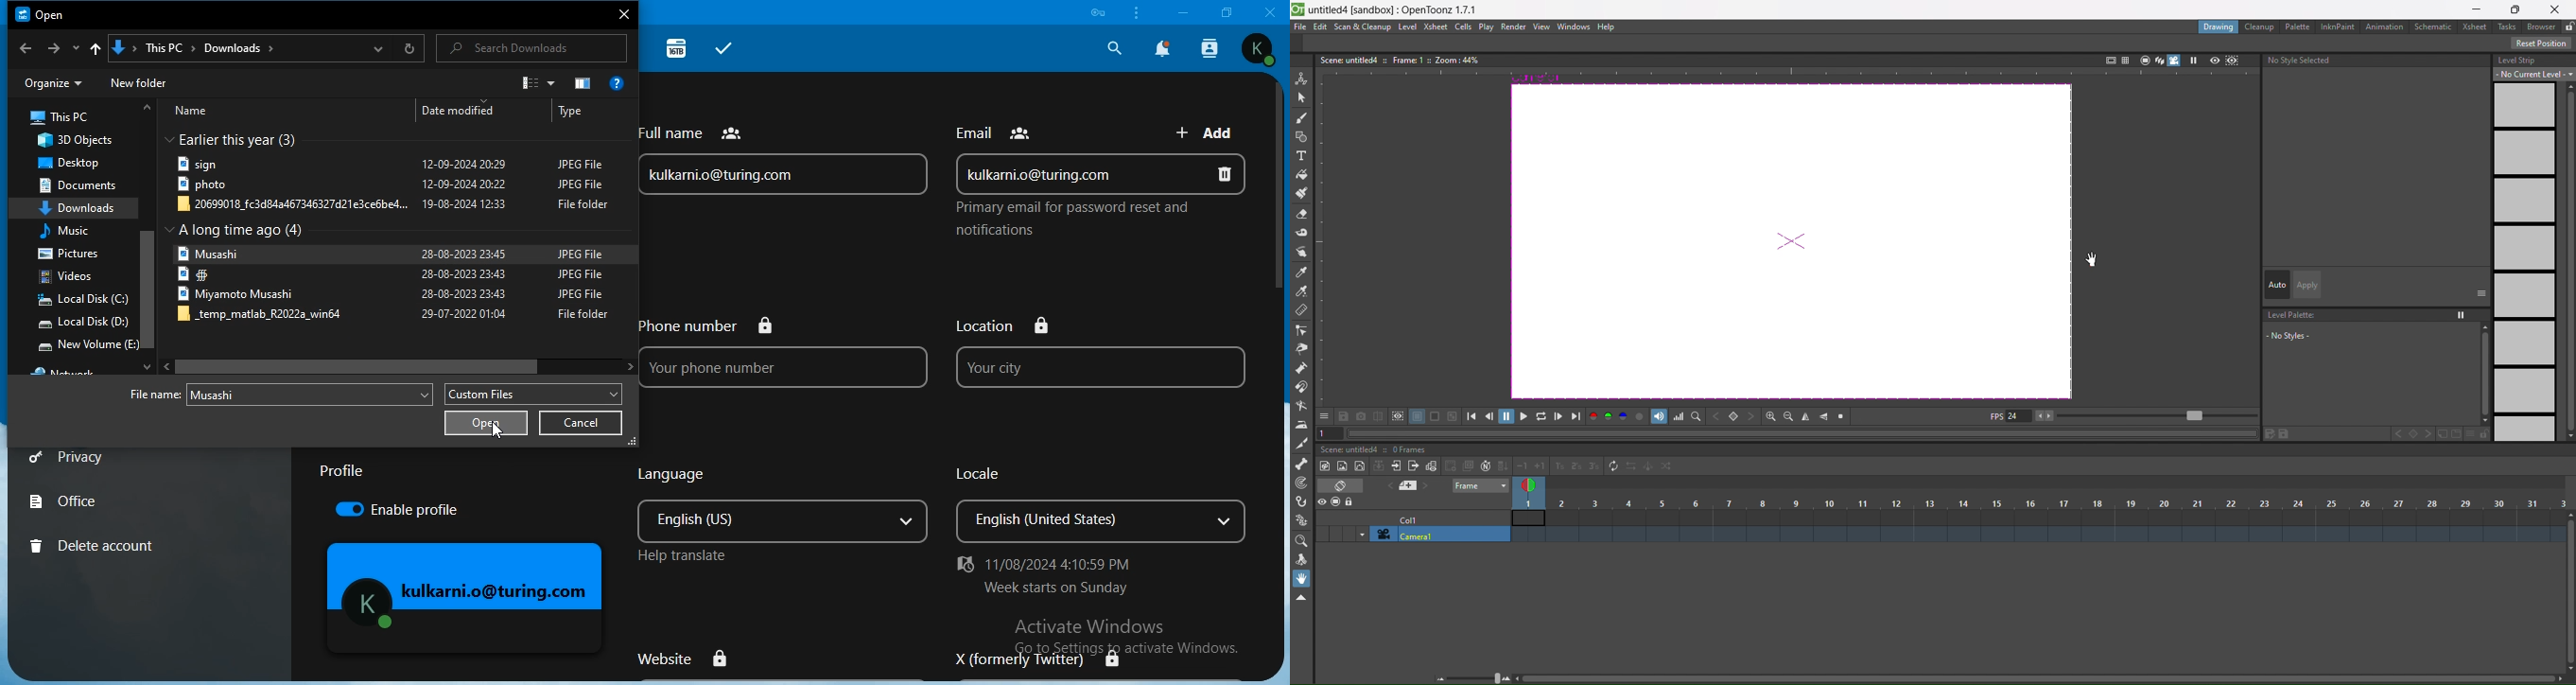 The height and width of the screenshot is (700, 2576). What do you see at coordinates (528, 50) in the screenshot?
I see `search` at bounding box center [528, 50].